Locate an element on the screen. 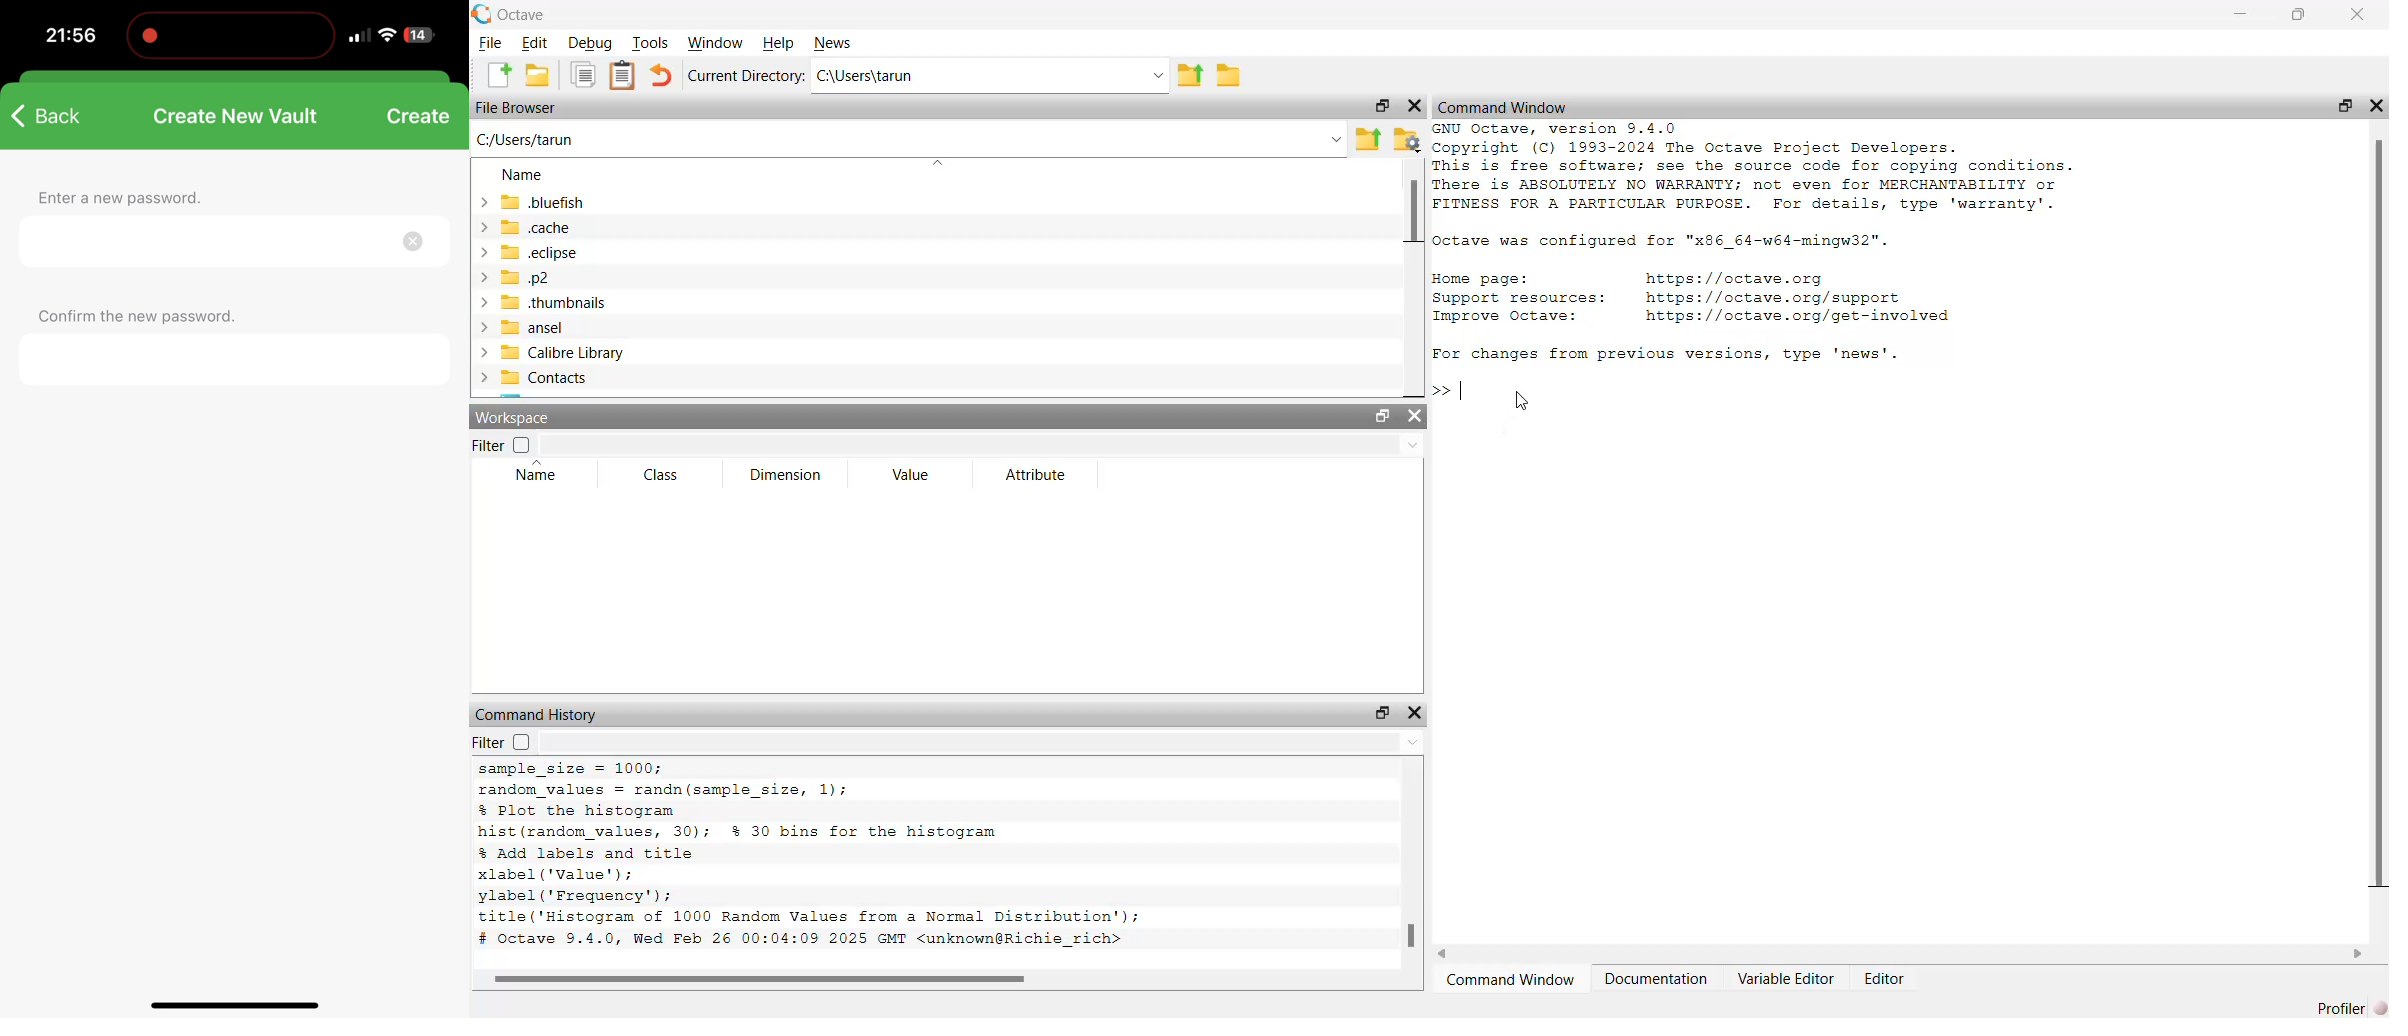 This screenshot has width=2408, height=1036. .eclipse is located at coordinates (526, 252).